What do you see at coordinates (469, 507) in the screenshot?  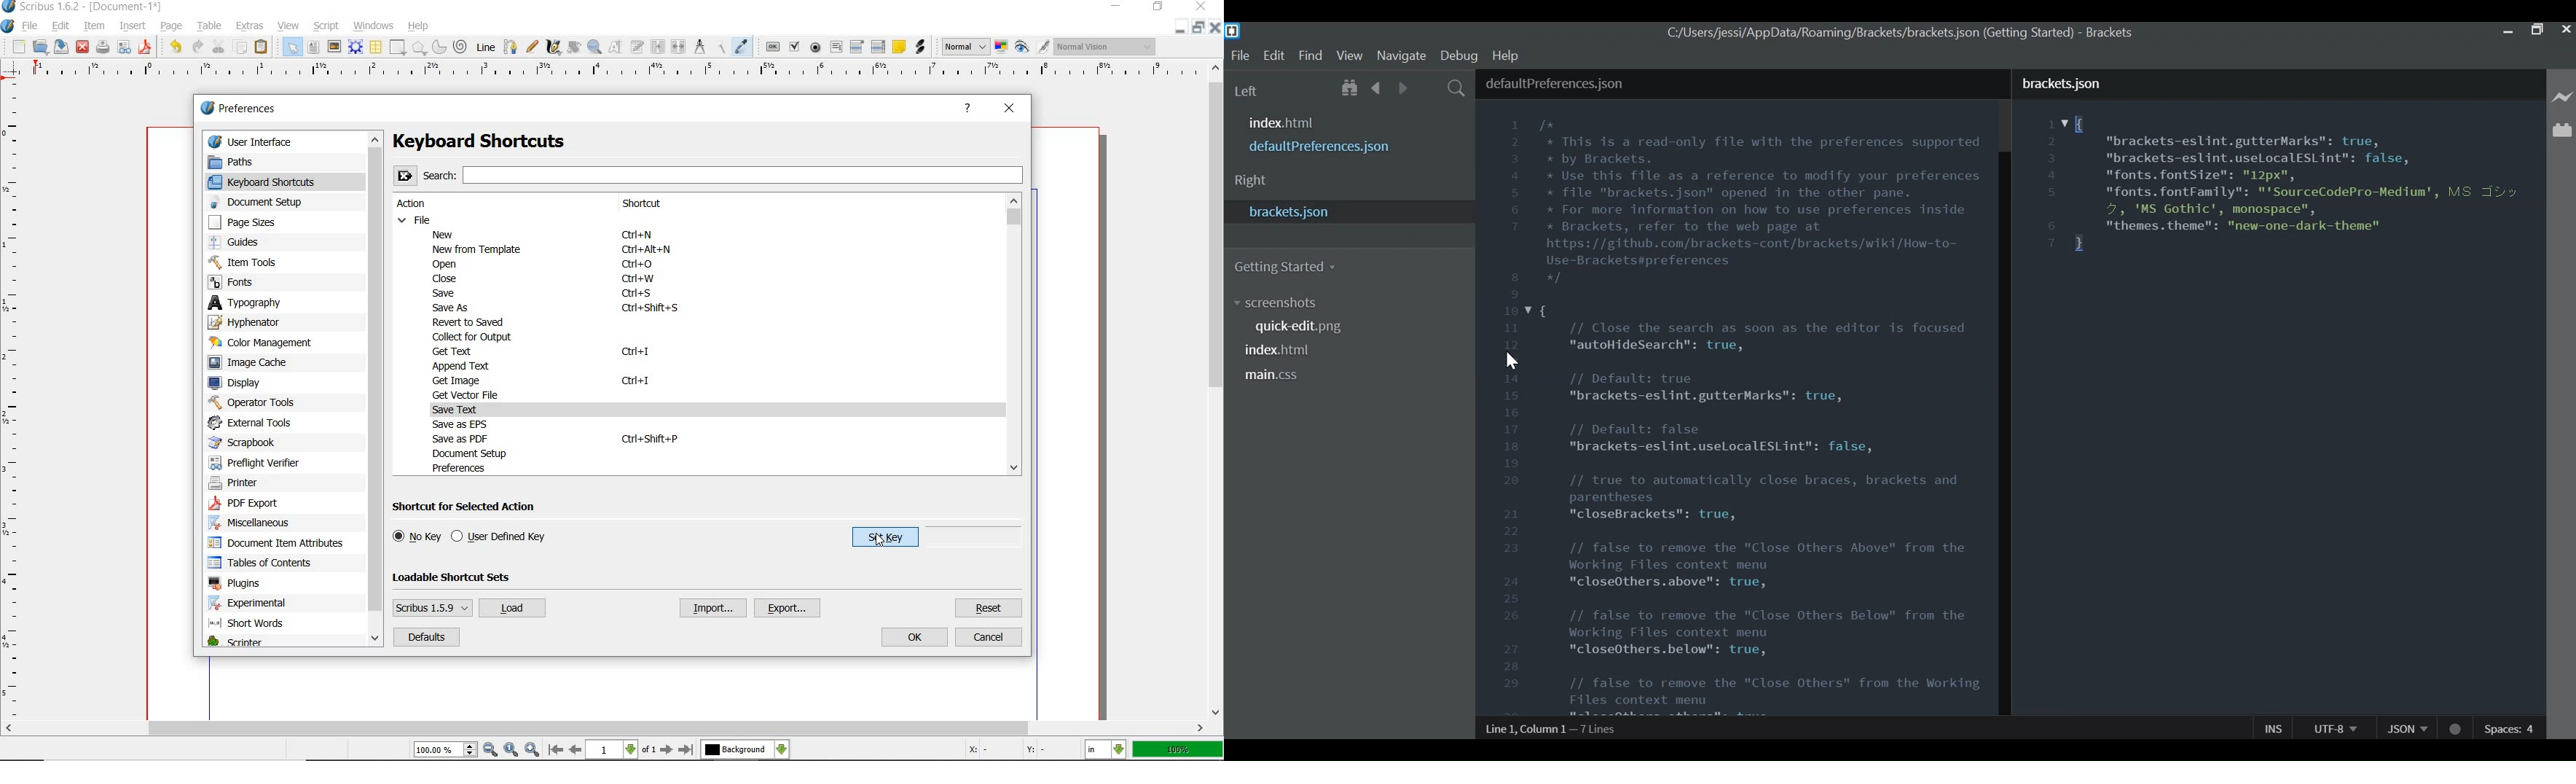 I see `shortcut for selected action` at bounding box center [469, 507].